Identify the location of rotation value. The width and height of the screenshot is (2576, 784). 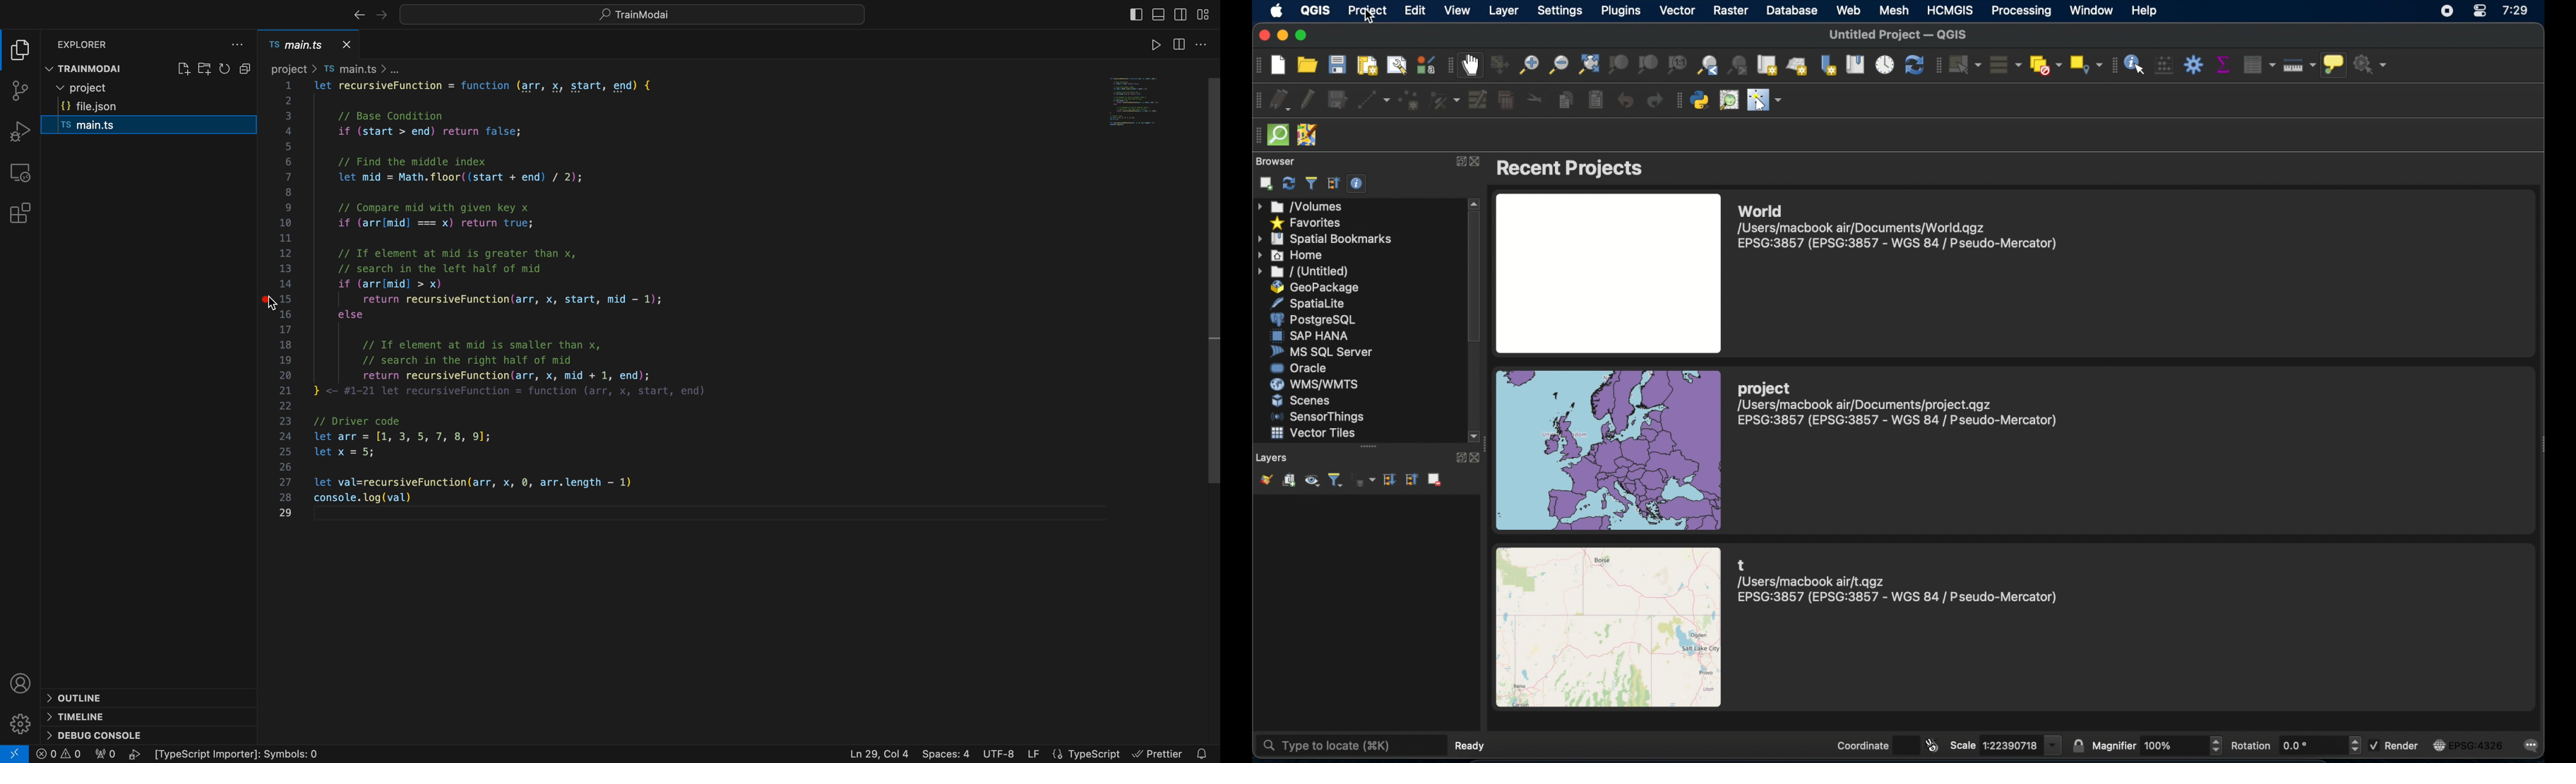
(2311, 744).